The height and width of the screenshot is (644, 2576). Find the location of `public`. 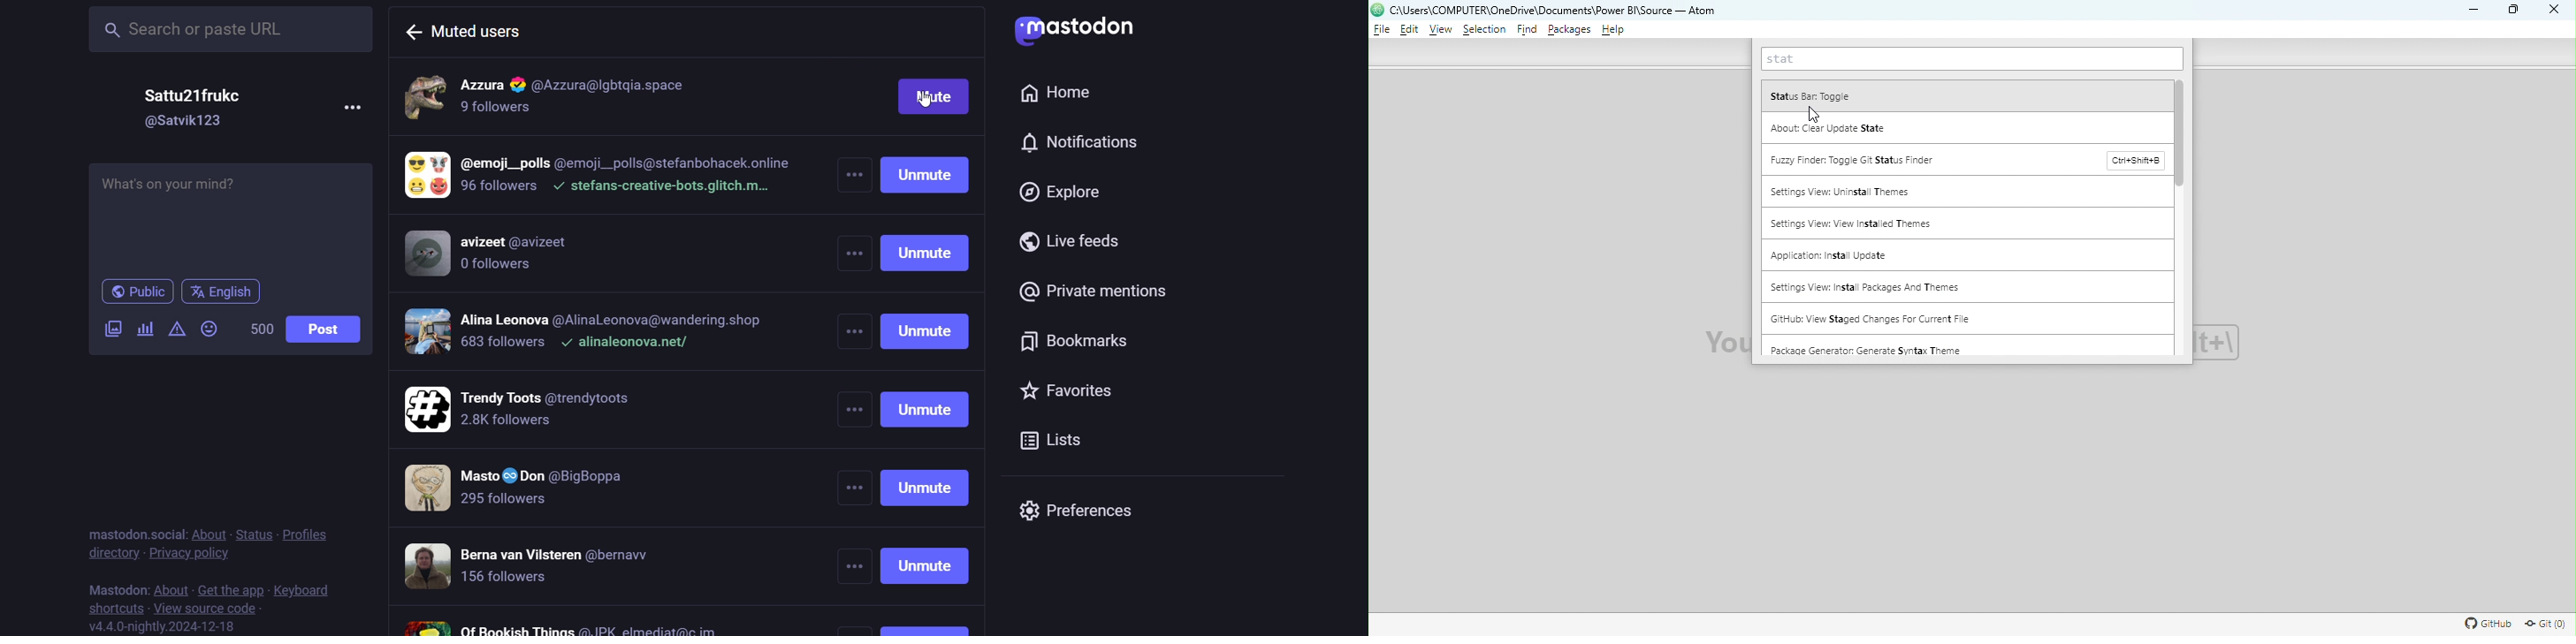

public is located at coordinates (140, 292).